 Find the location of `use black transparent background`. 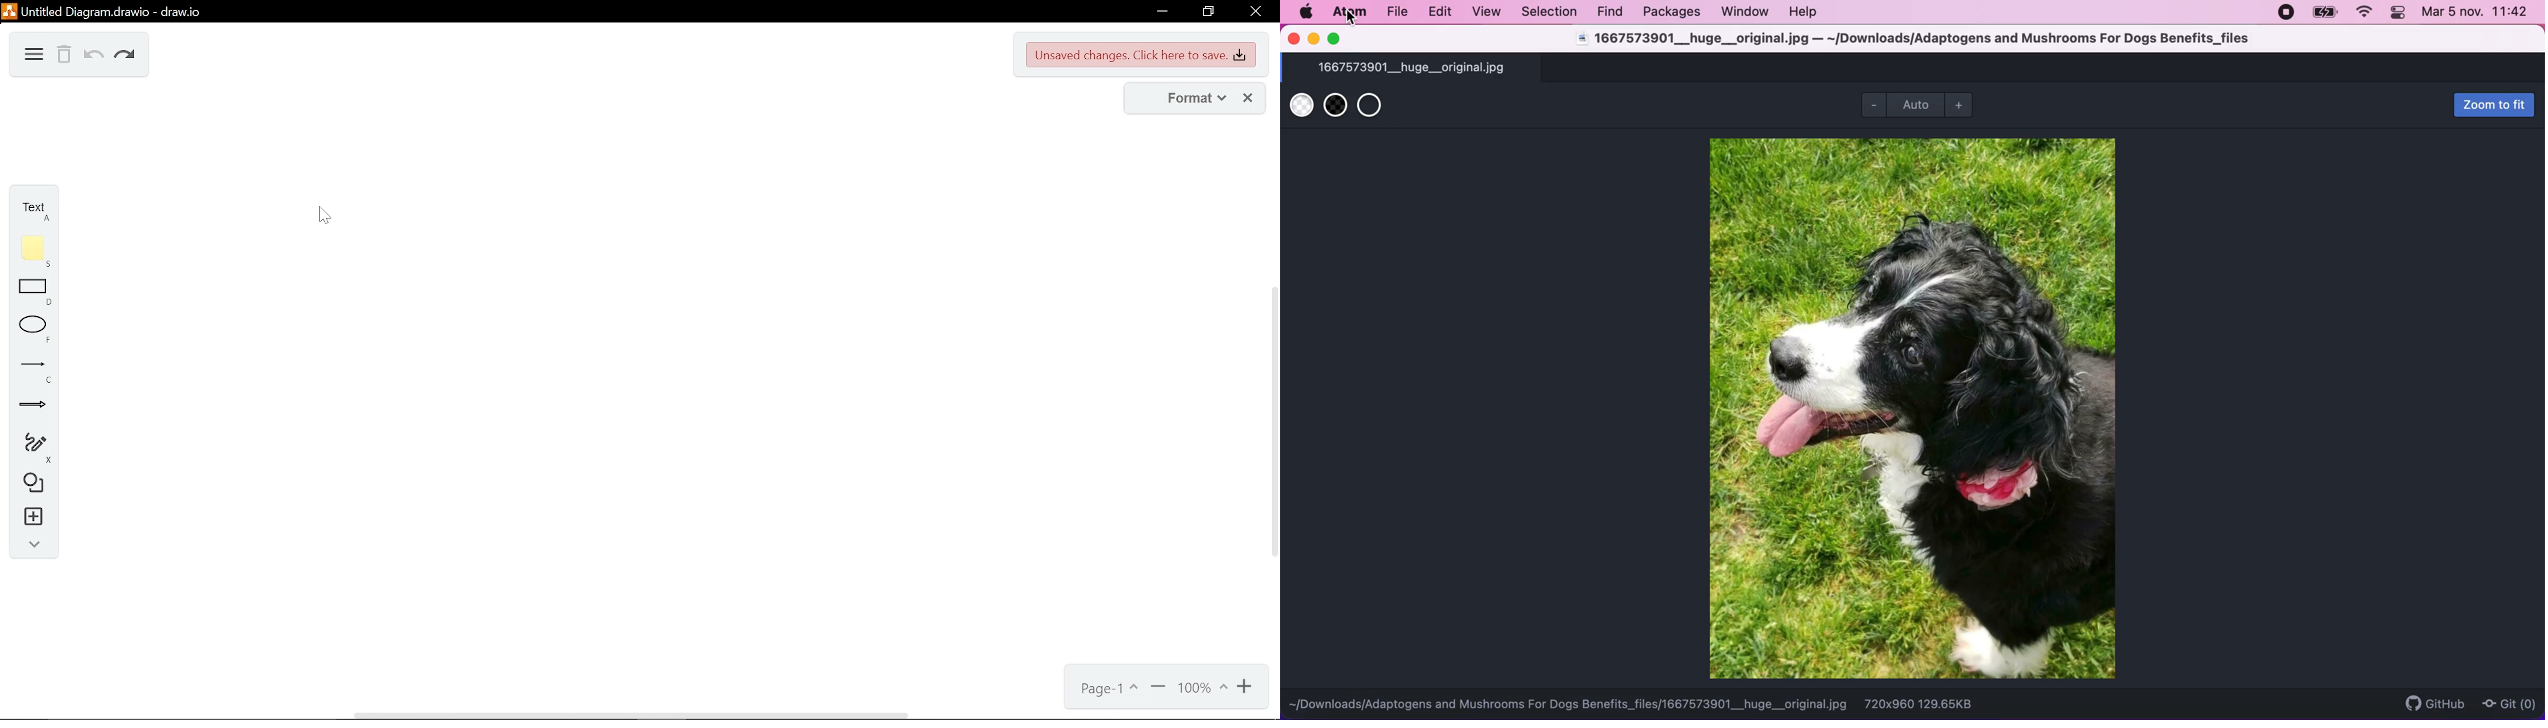

use black transparent background is located at coordinates (1333, 106).